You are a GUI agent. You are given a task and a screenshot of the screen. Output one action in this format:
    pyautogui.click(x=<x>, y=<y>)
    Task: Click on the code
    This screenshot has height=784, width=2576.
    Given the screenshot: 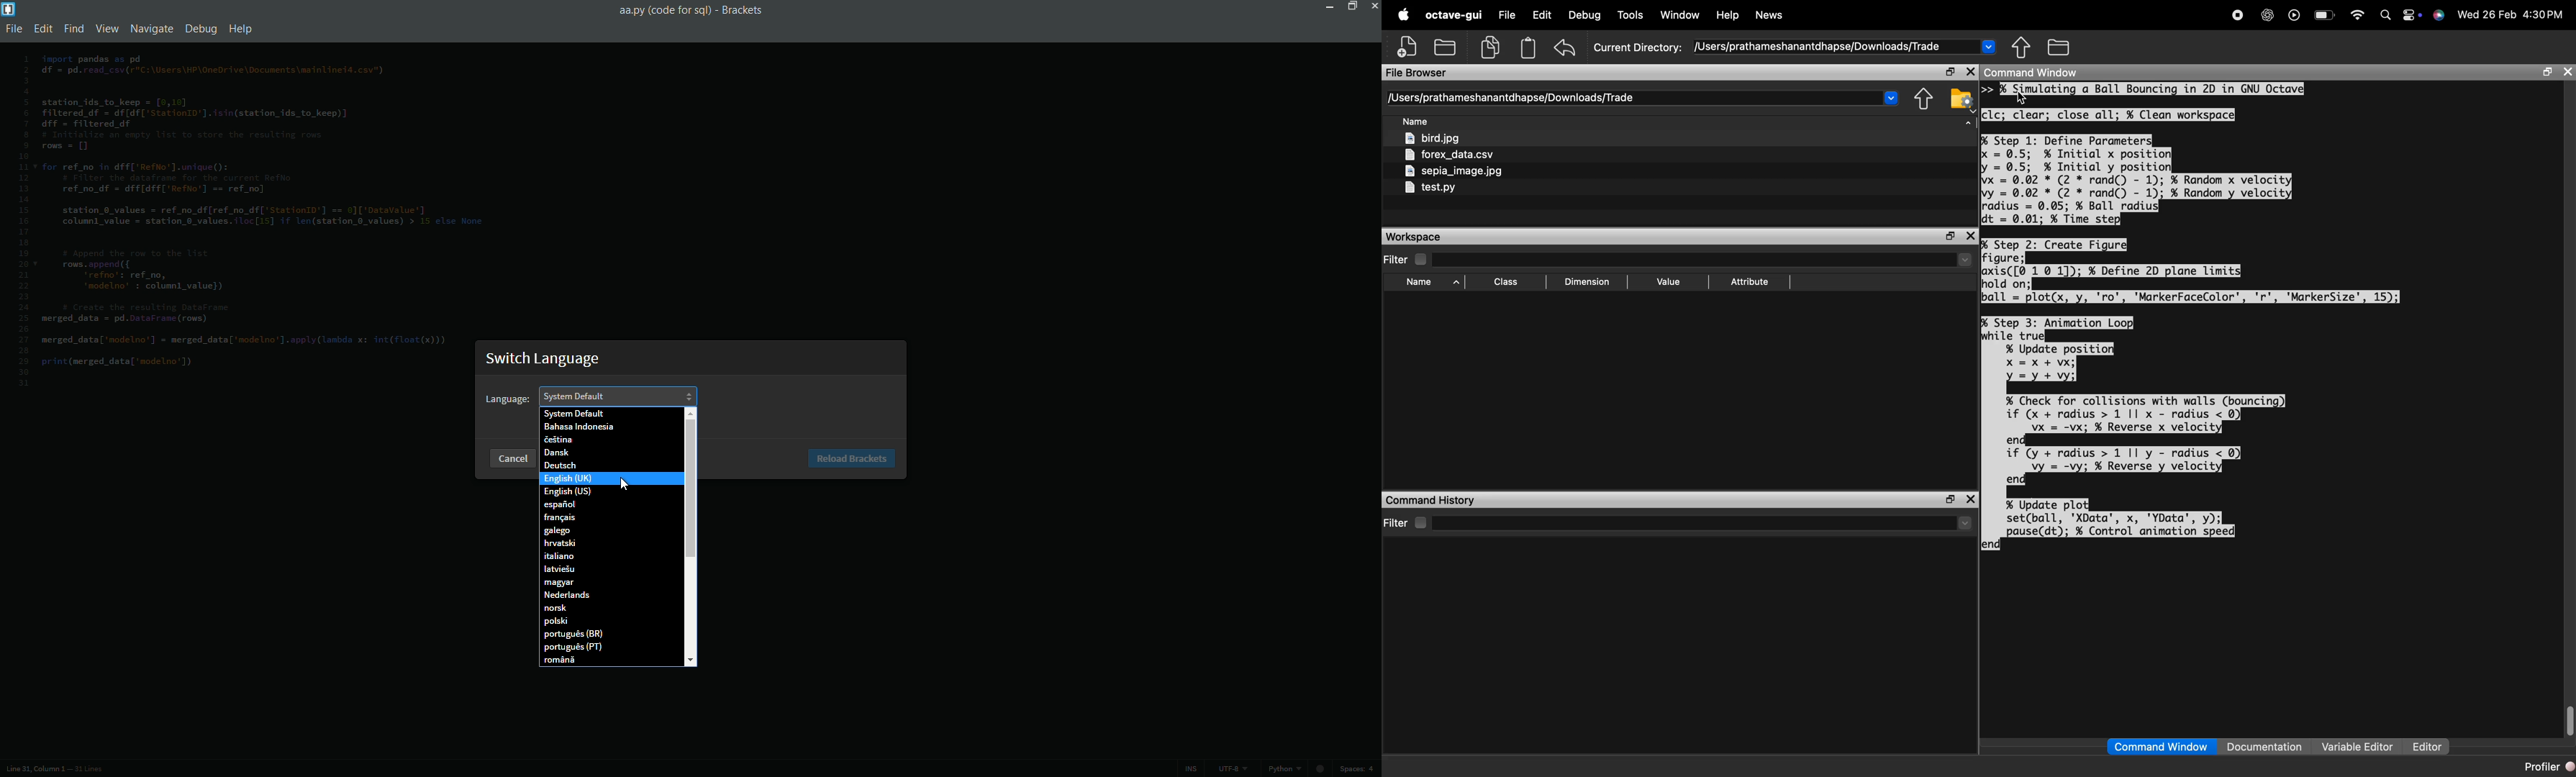 What is the action you would take?
    pyautogui.click(x=254, y=214)
    